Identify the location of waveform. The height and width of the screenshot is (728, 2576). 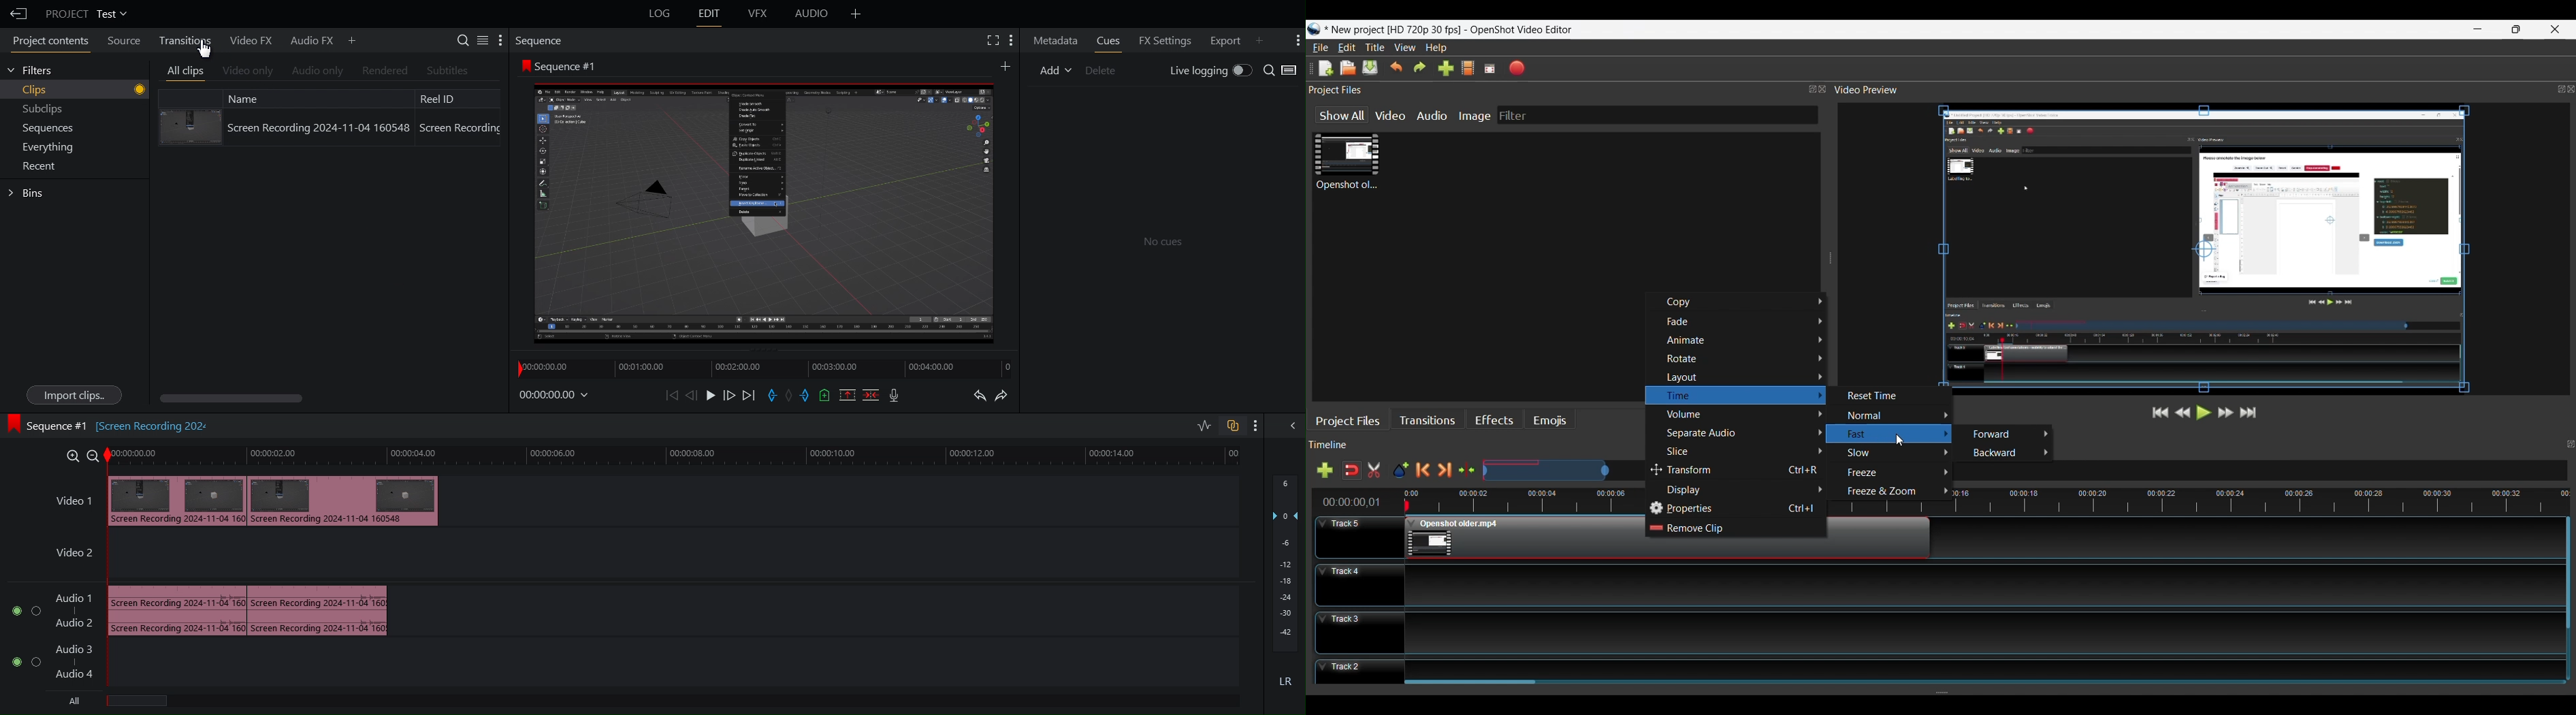
(1203, 424).